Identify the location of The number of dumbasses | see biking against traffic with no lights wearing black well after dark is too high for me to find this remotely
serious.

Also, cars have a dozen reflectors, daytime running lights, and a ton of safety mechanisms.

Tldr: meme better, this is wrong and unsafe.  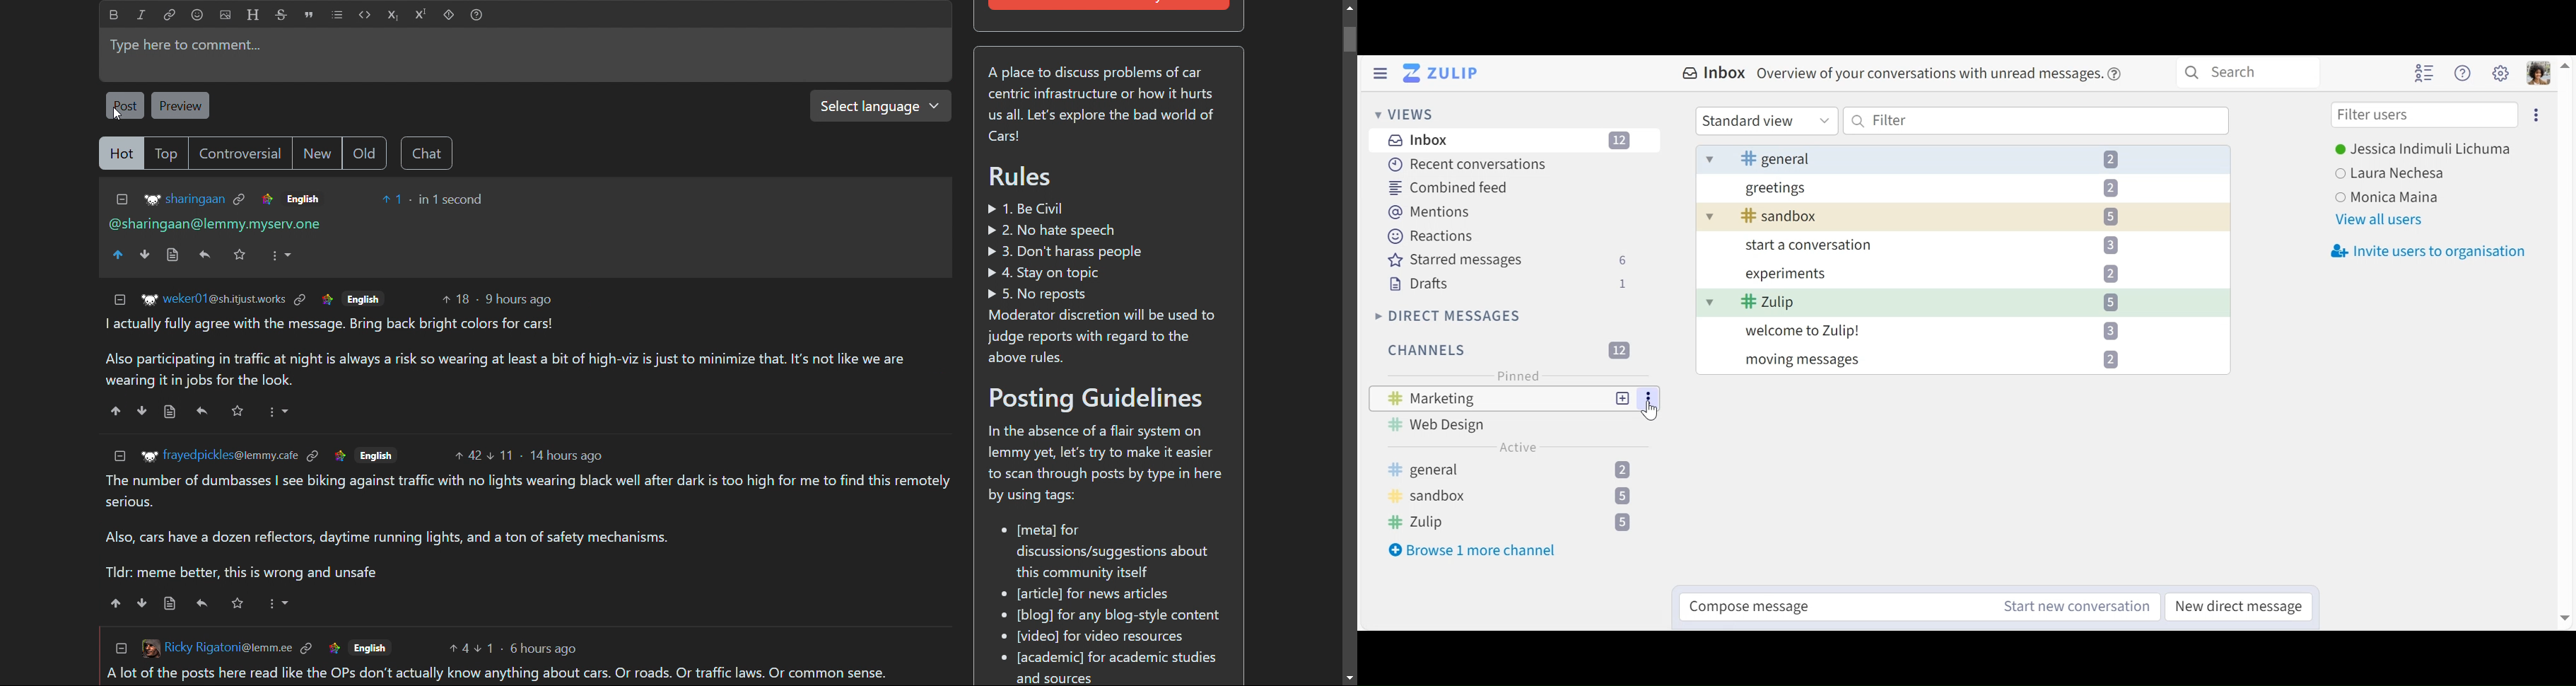
(531, 528).